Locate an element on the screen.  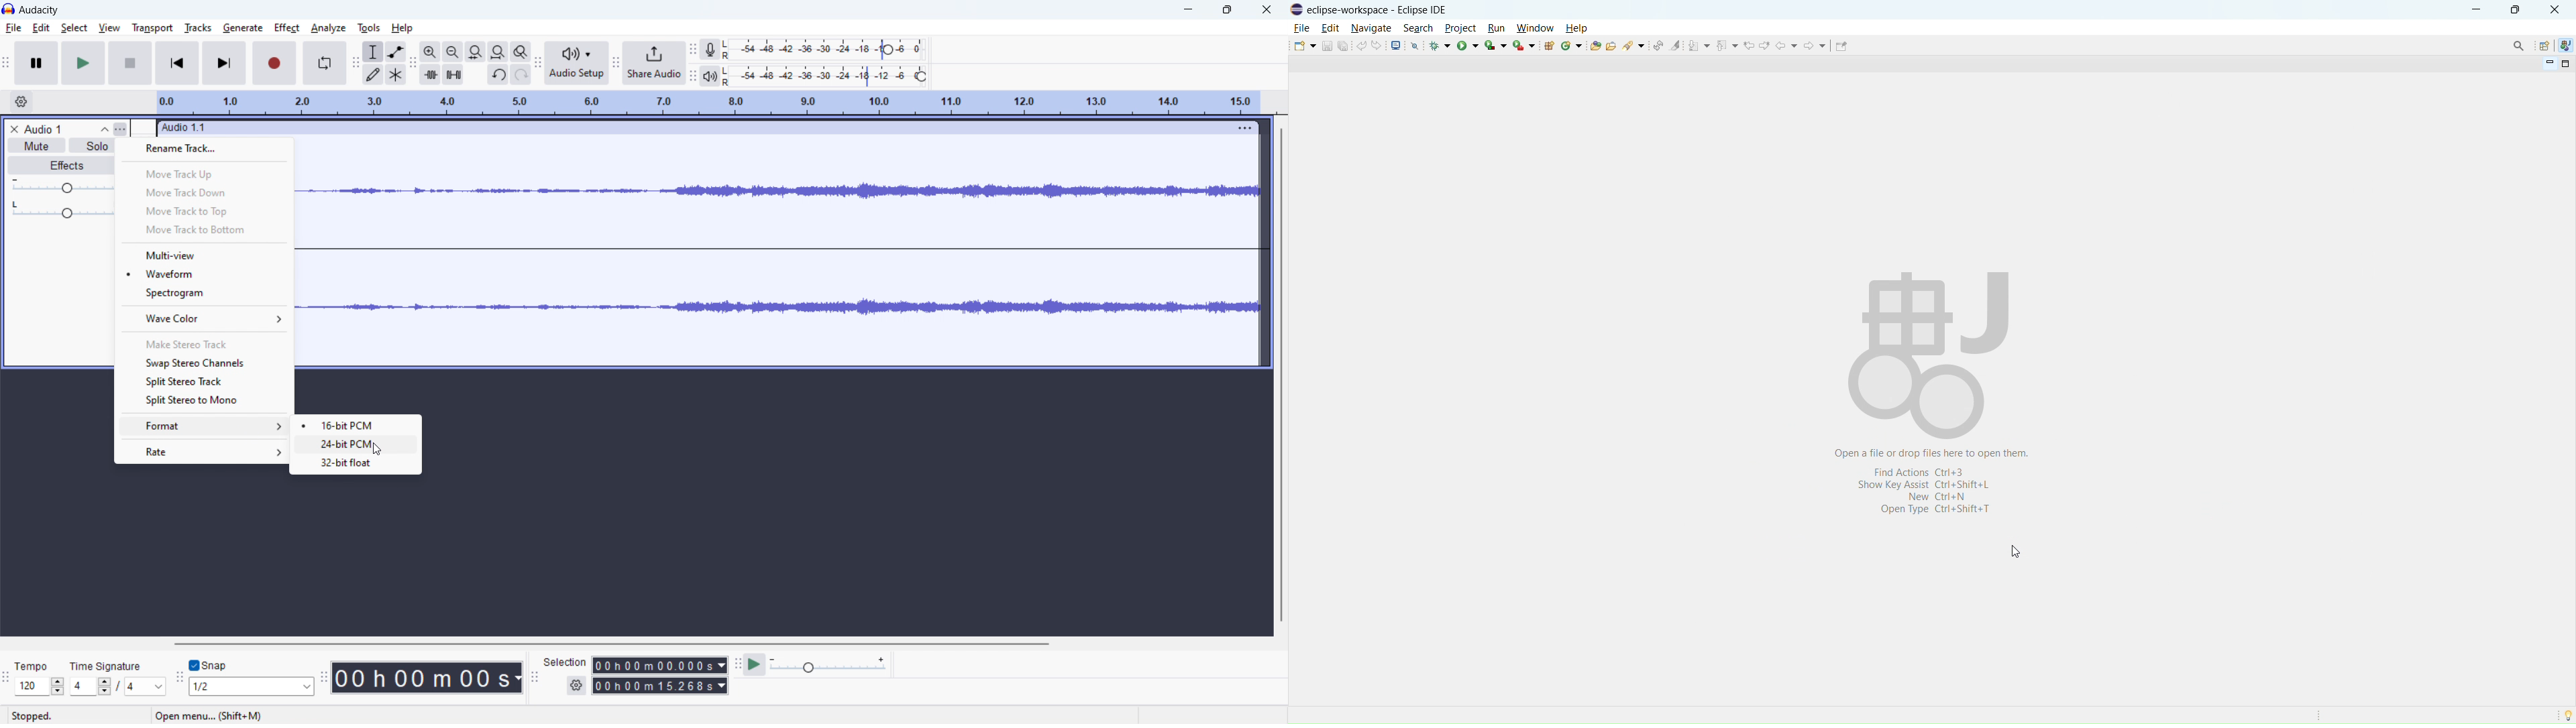
split stereo to mono is located at coordinates (203, 401).